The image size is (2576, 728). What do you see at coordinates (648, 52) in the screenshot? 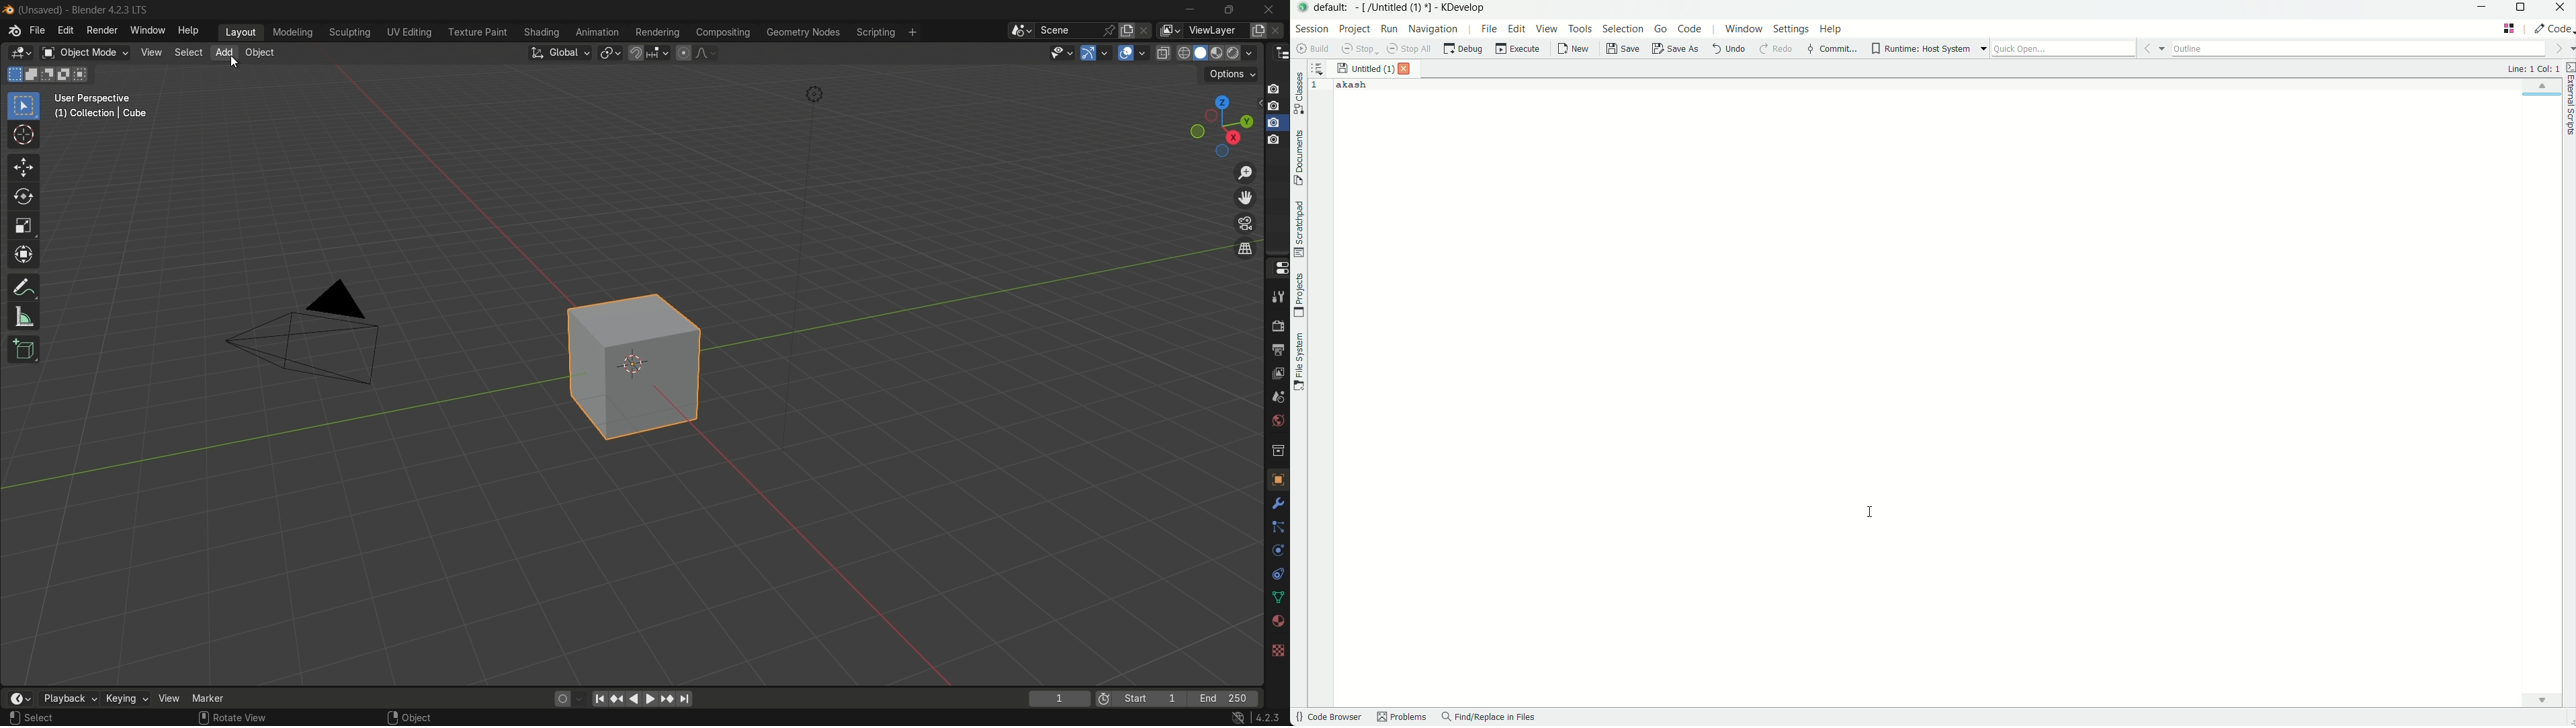
I see `snap` at bounding box center [648, 52].